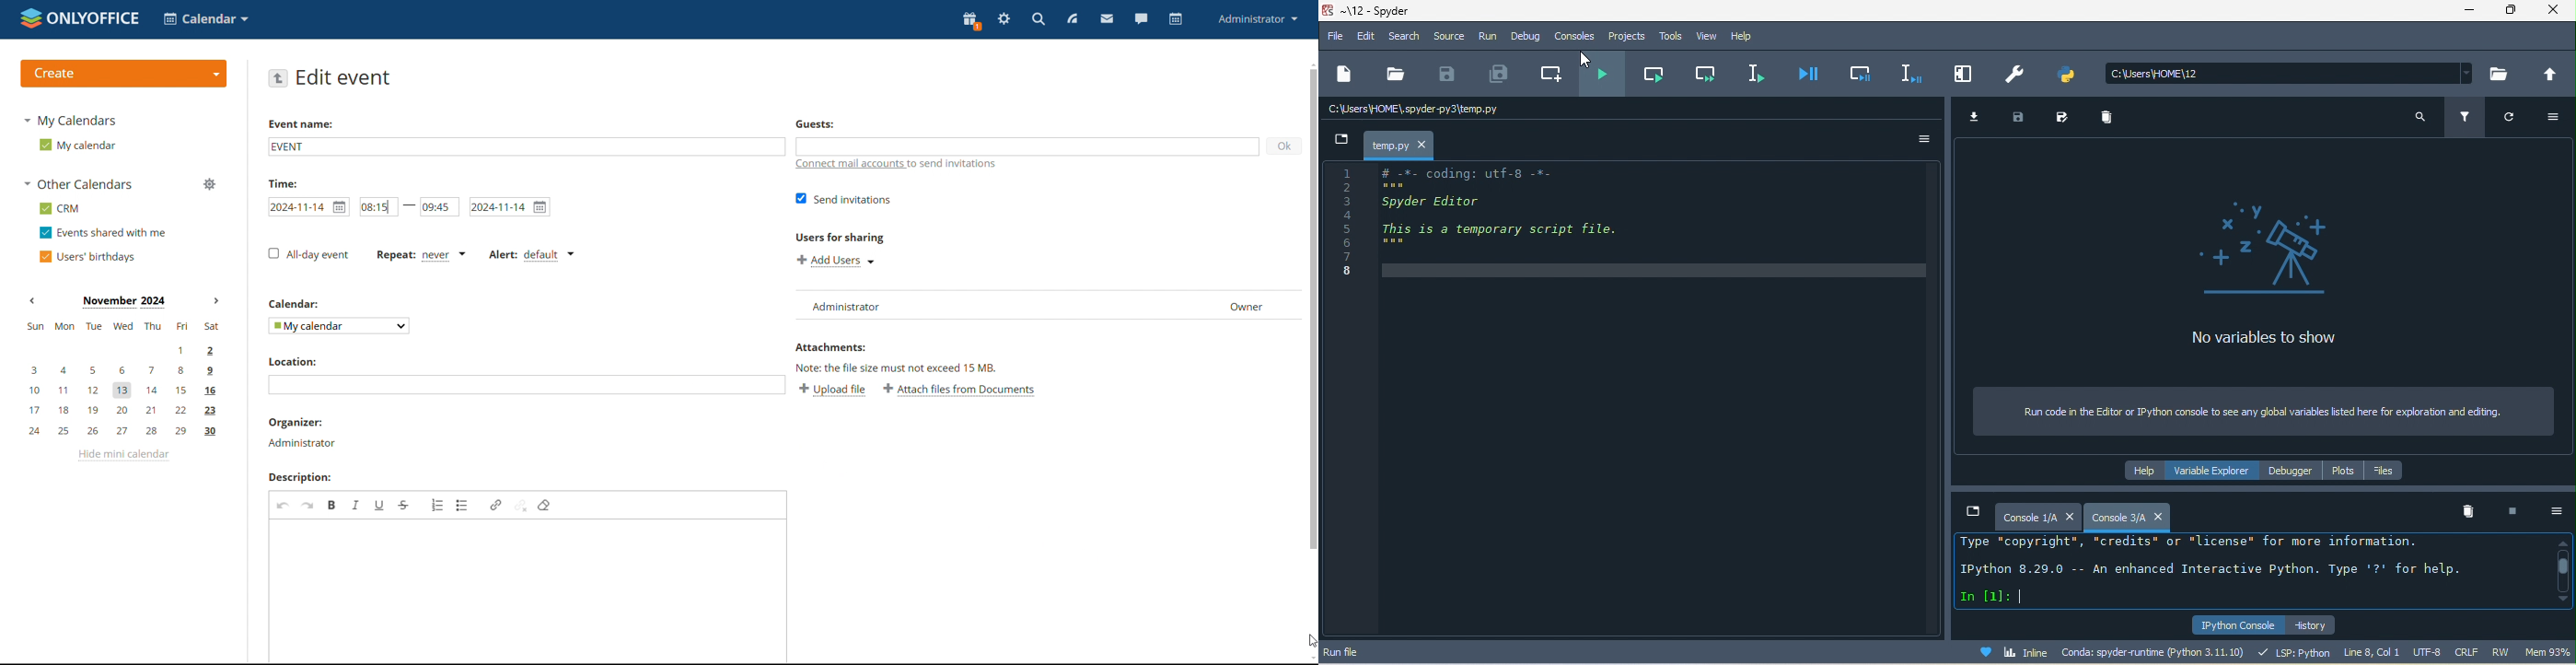 The width and height of the screenshot is (2576, 672). What do you see at coordinates (1912, 75) in the screenshot?
I see `debug selection` at bounding box center [1912, 75].